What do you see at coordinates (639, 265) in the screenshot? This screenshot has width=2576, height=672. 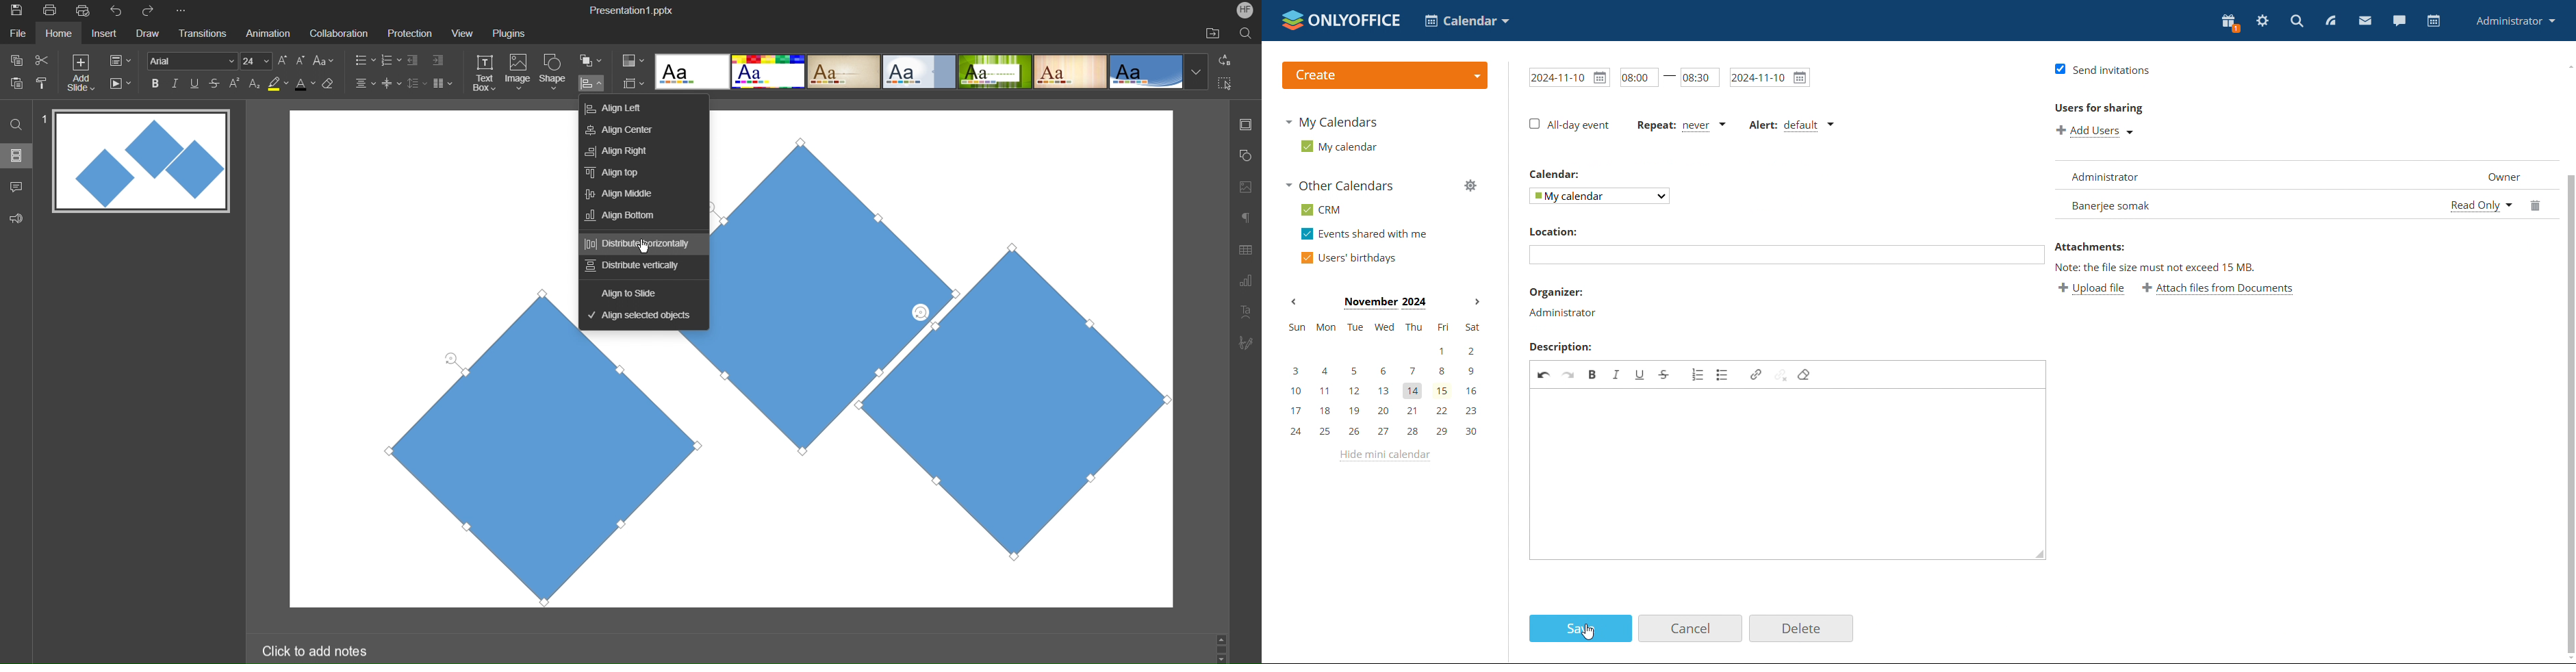 I see `distribute vertically` at bounding box center [639, 265].